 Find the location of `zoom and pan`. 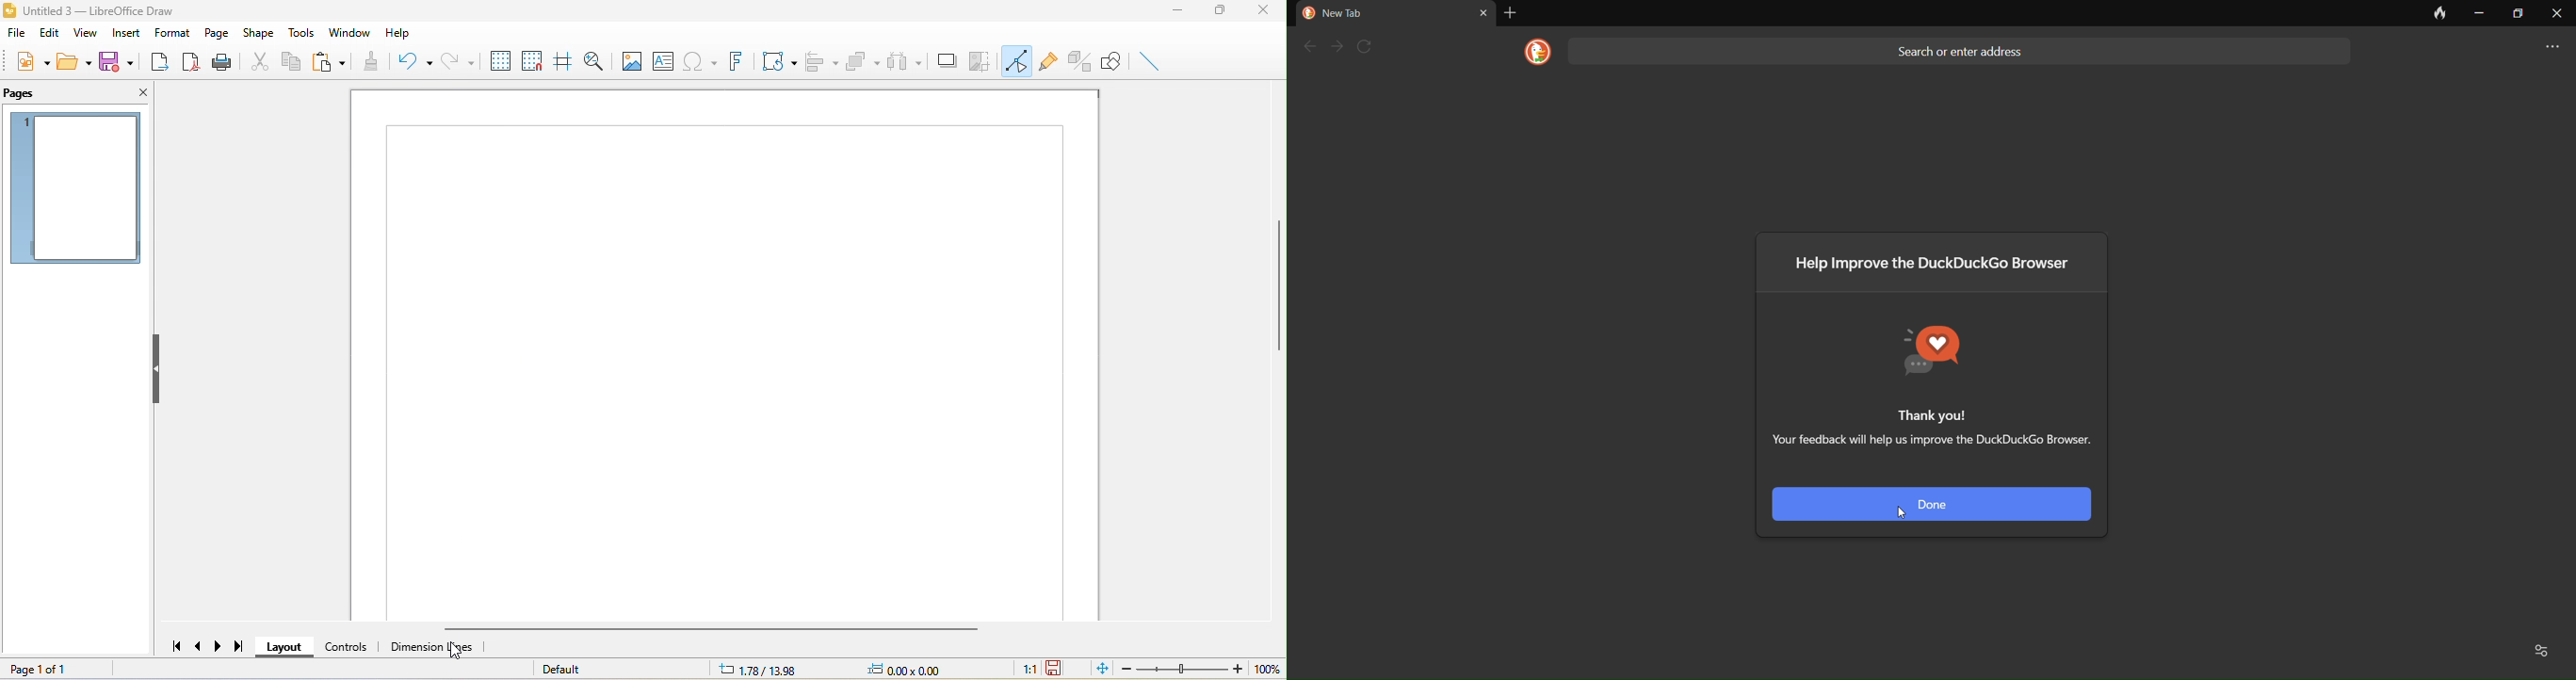

zoom and pan is located at coordinates (595, 61).